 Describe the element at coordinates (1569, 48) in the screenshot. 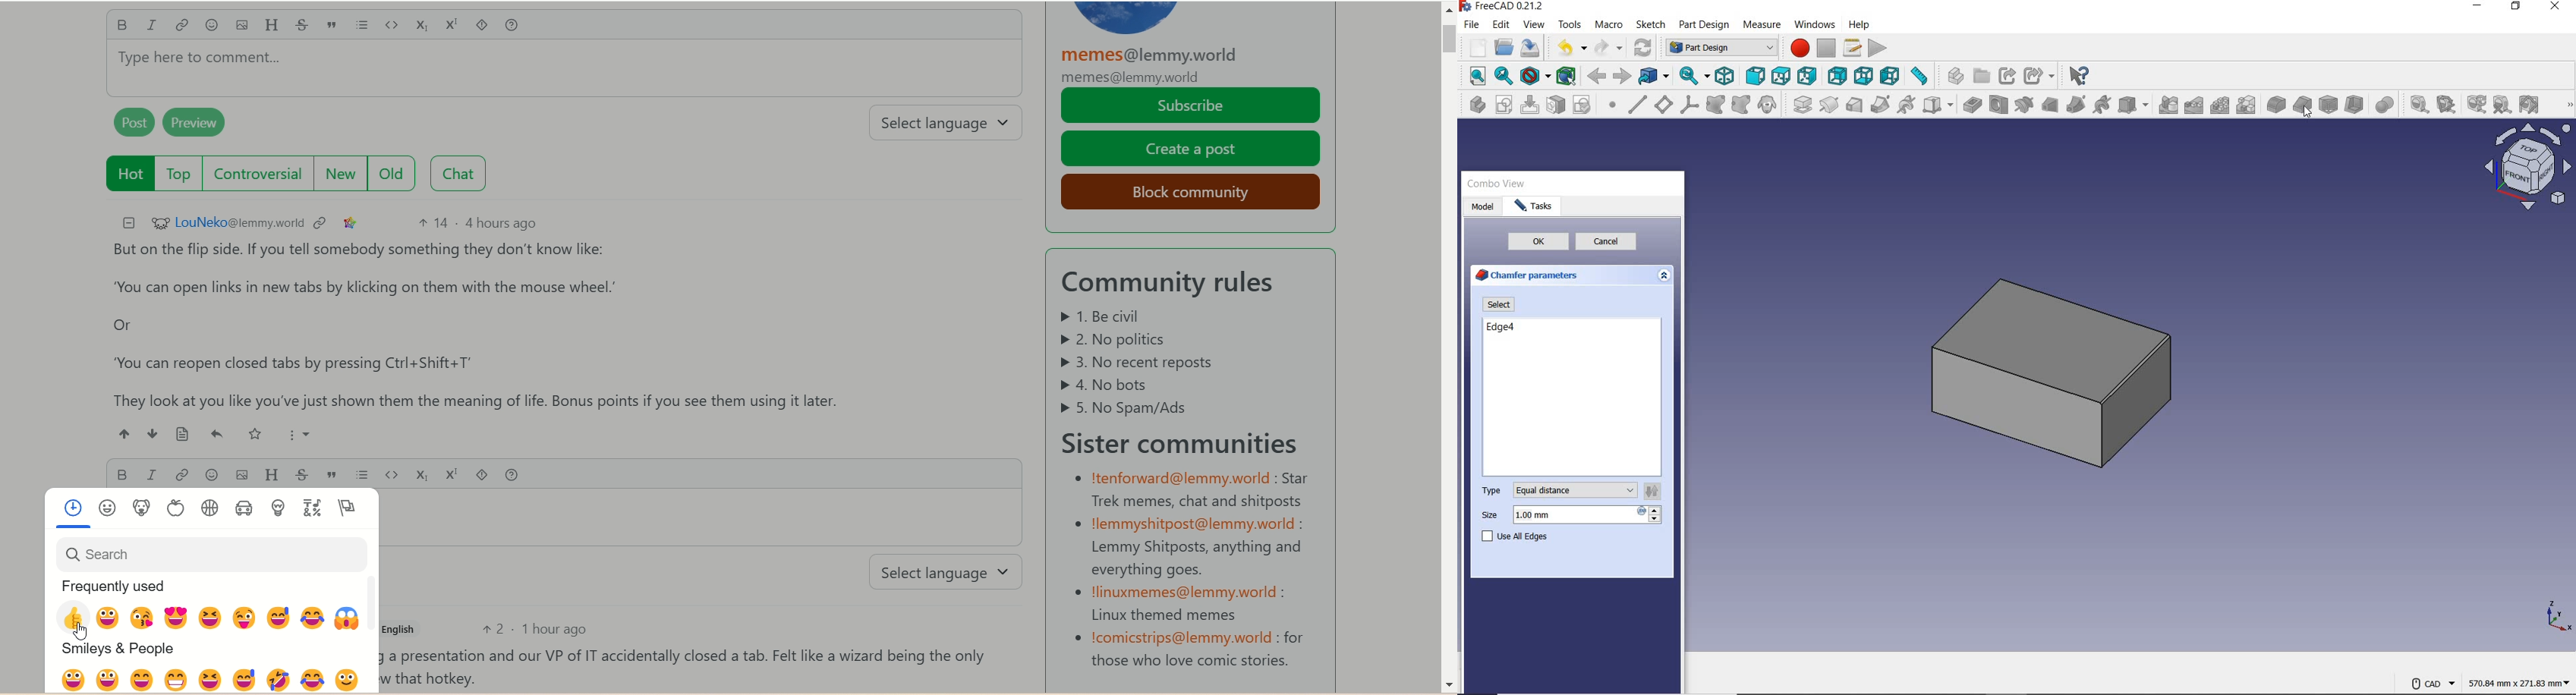

I see `undo` at that location.